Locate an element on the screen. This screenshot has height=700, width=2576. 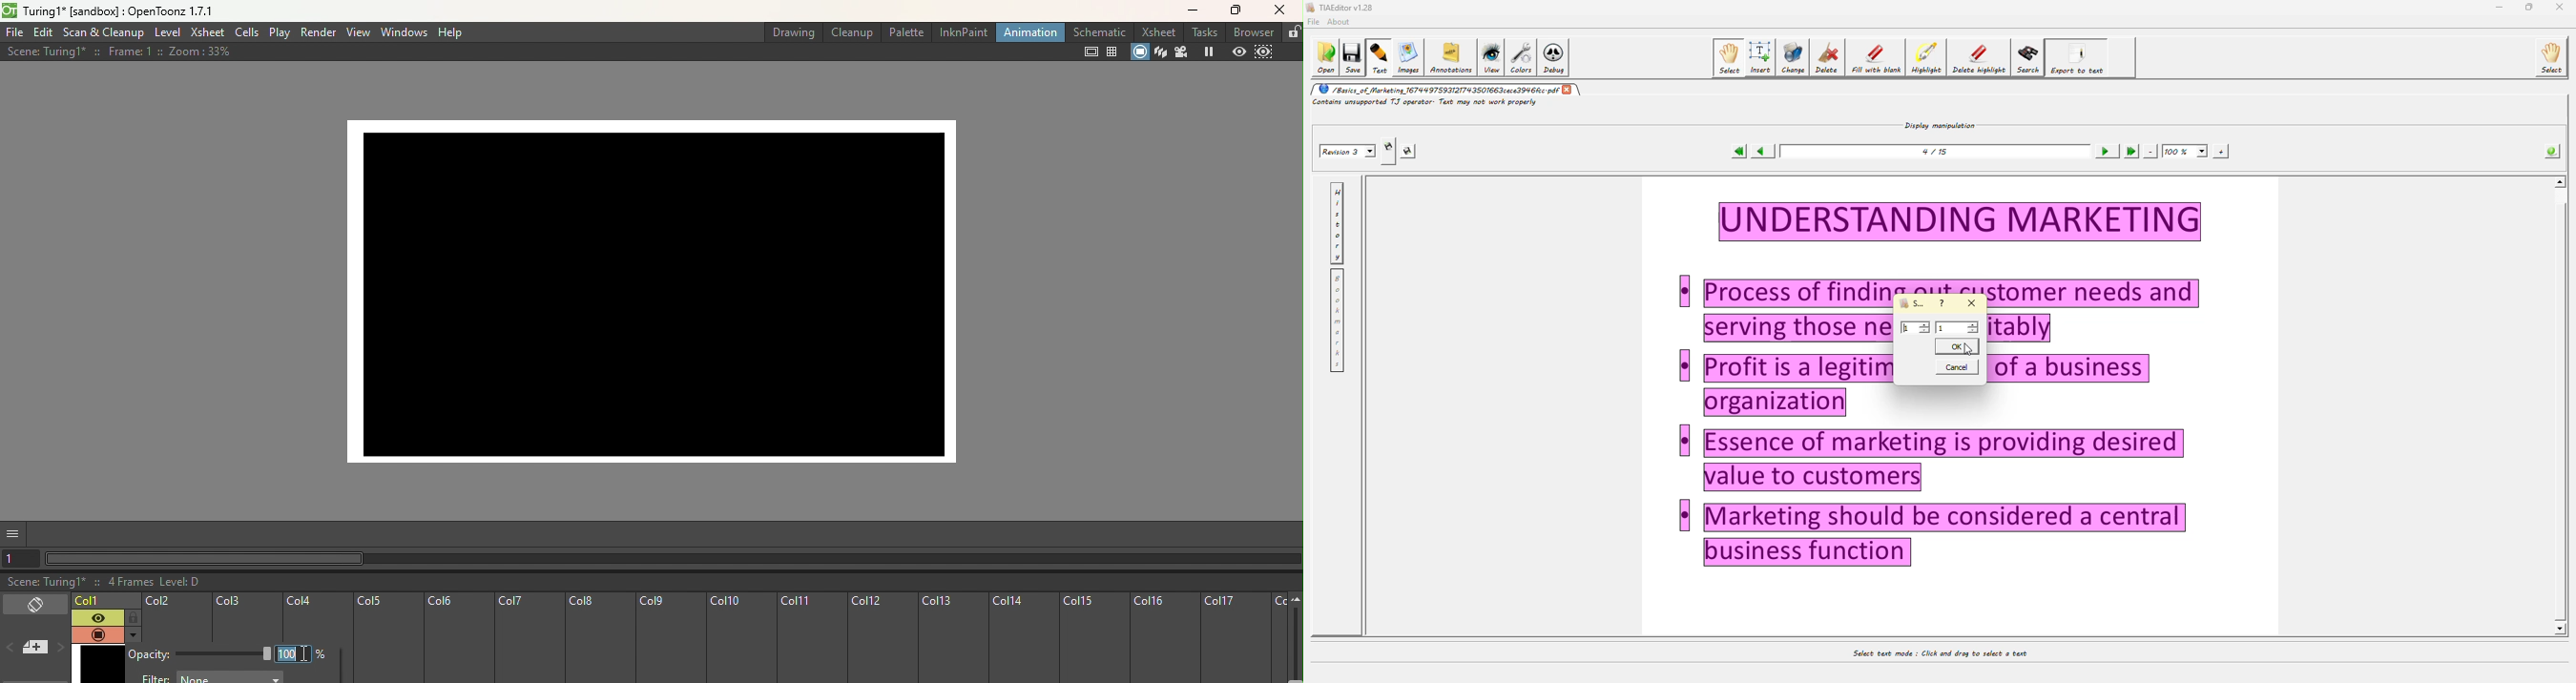
Render is located at coordinates (319, 32).